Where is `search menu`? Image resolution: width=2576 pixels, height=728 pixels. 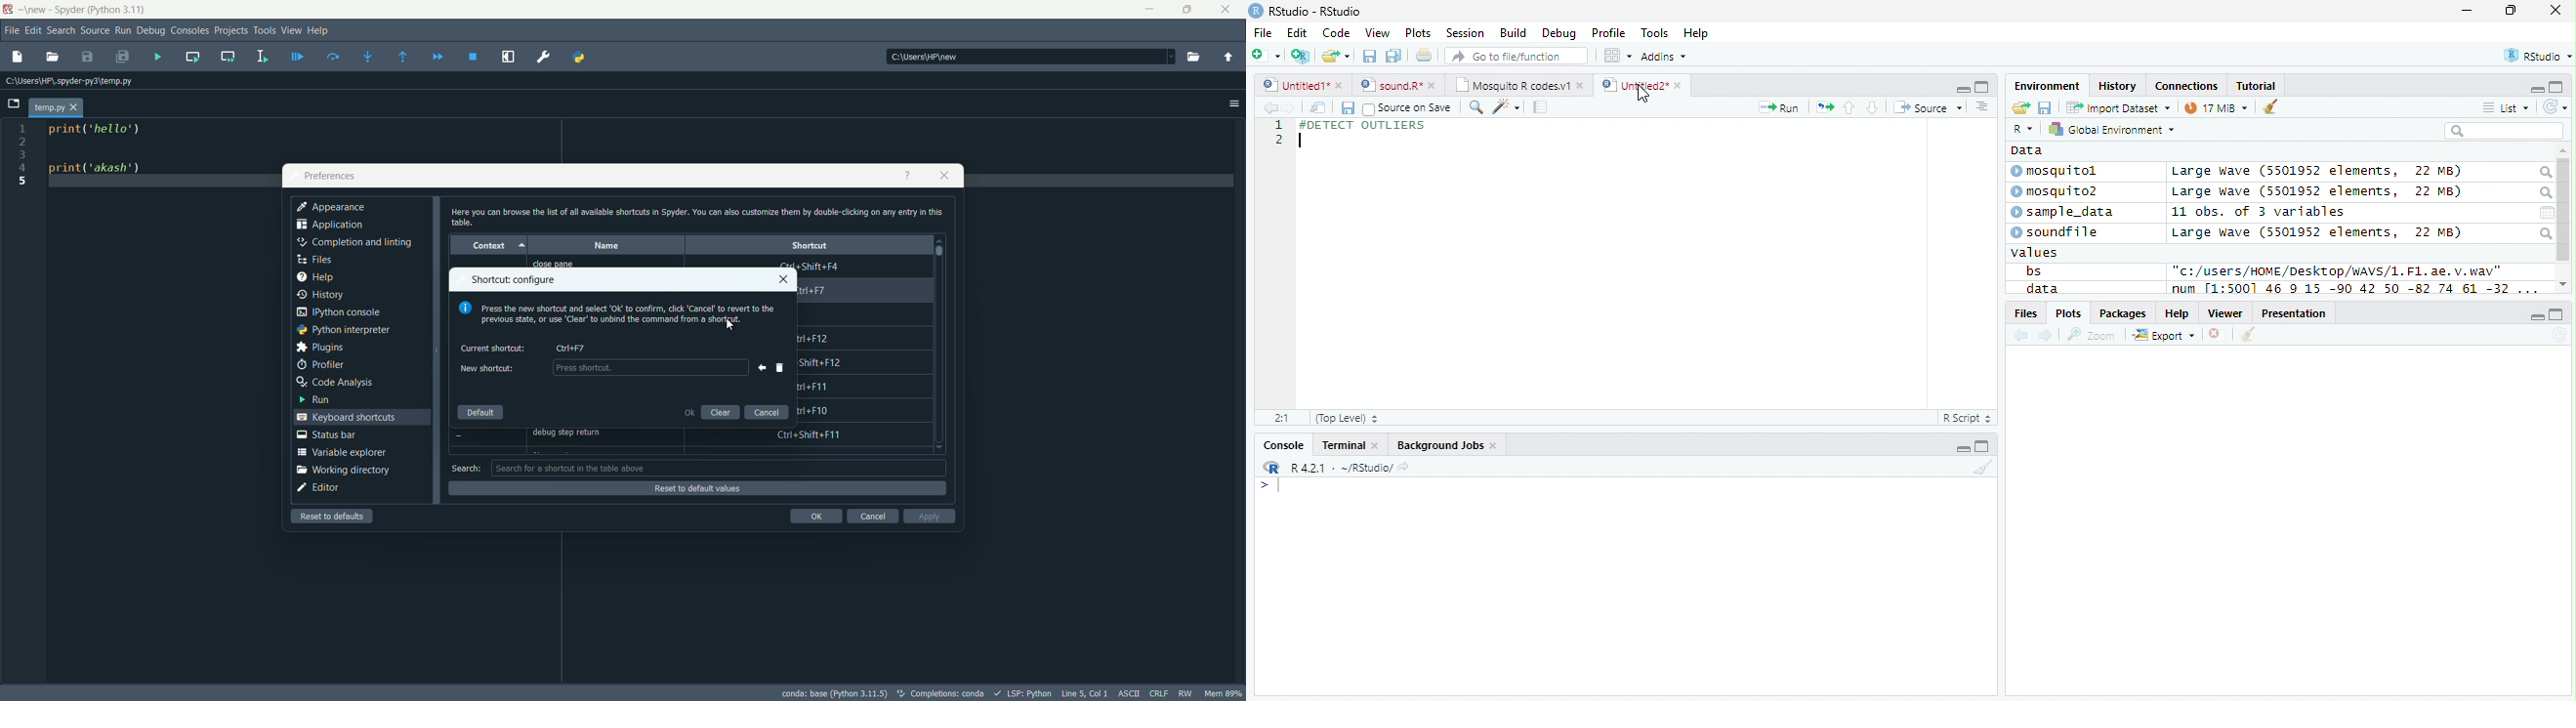 search menu is located at coordinates (62, 31).